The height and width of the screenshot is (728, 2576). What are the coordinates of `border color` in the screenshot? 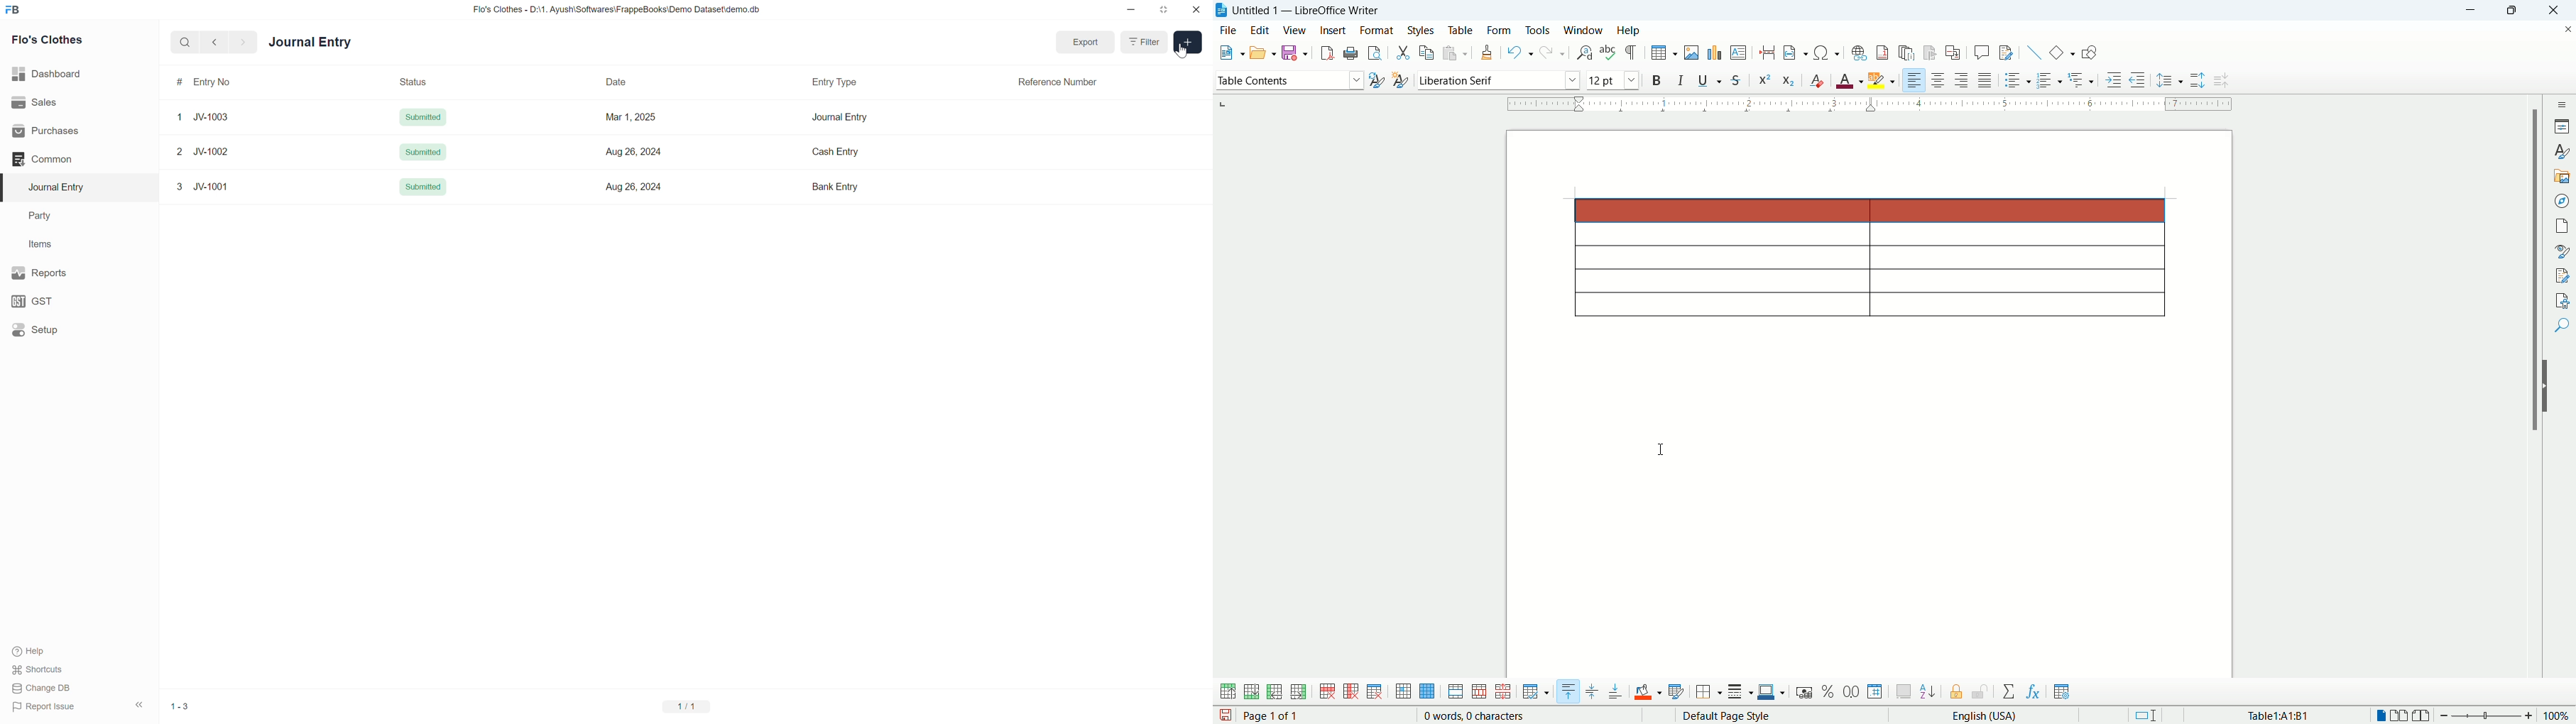 It's located at (1772, 692).